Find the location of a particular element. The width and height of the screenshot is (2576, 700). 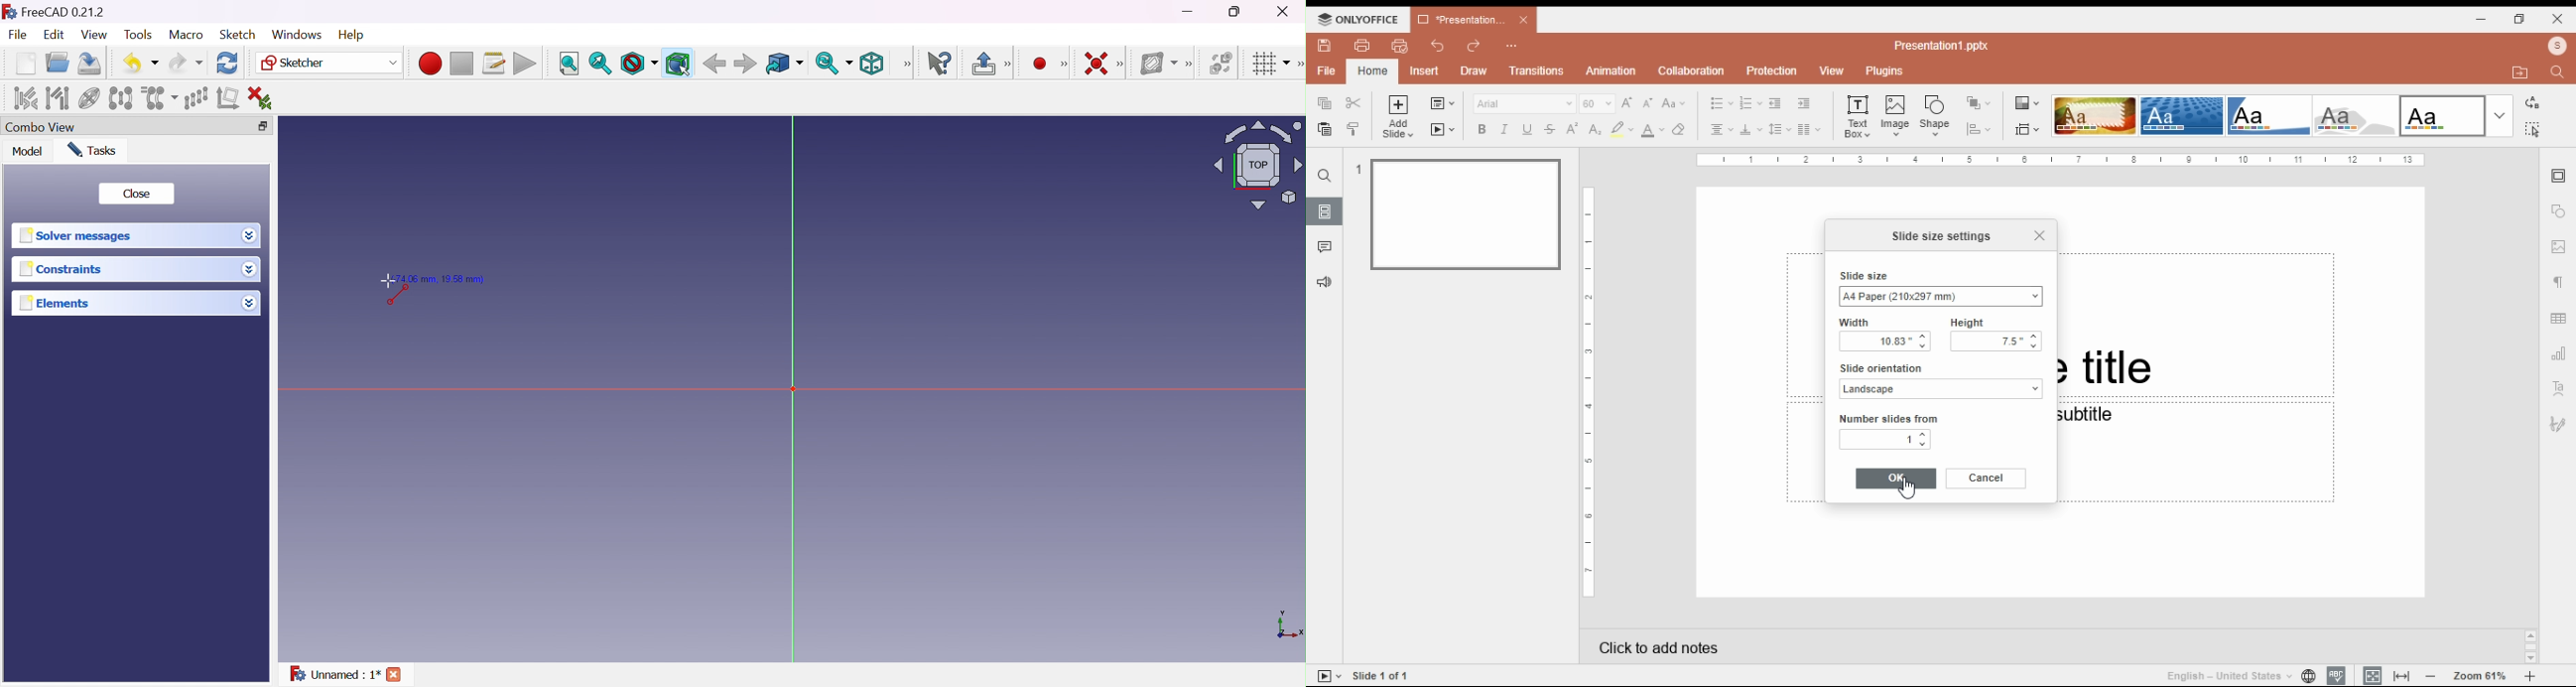

Show/hide internal geometry is located at coordinates (89, 99).